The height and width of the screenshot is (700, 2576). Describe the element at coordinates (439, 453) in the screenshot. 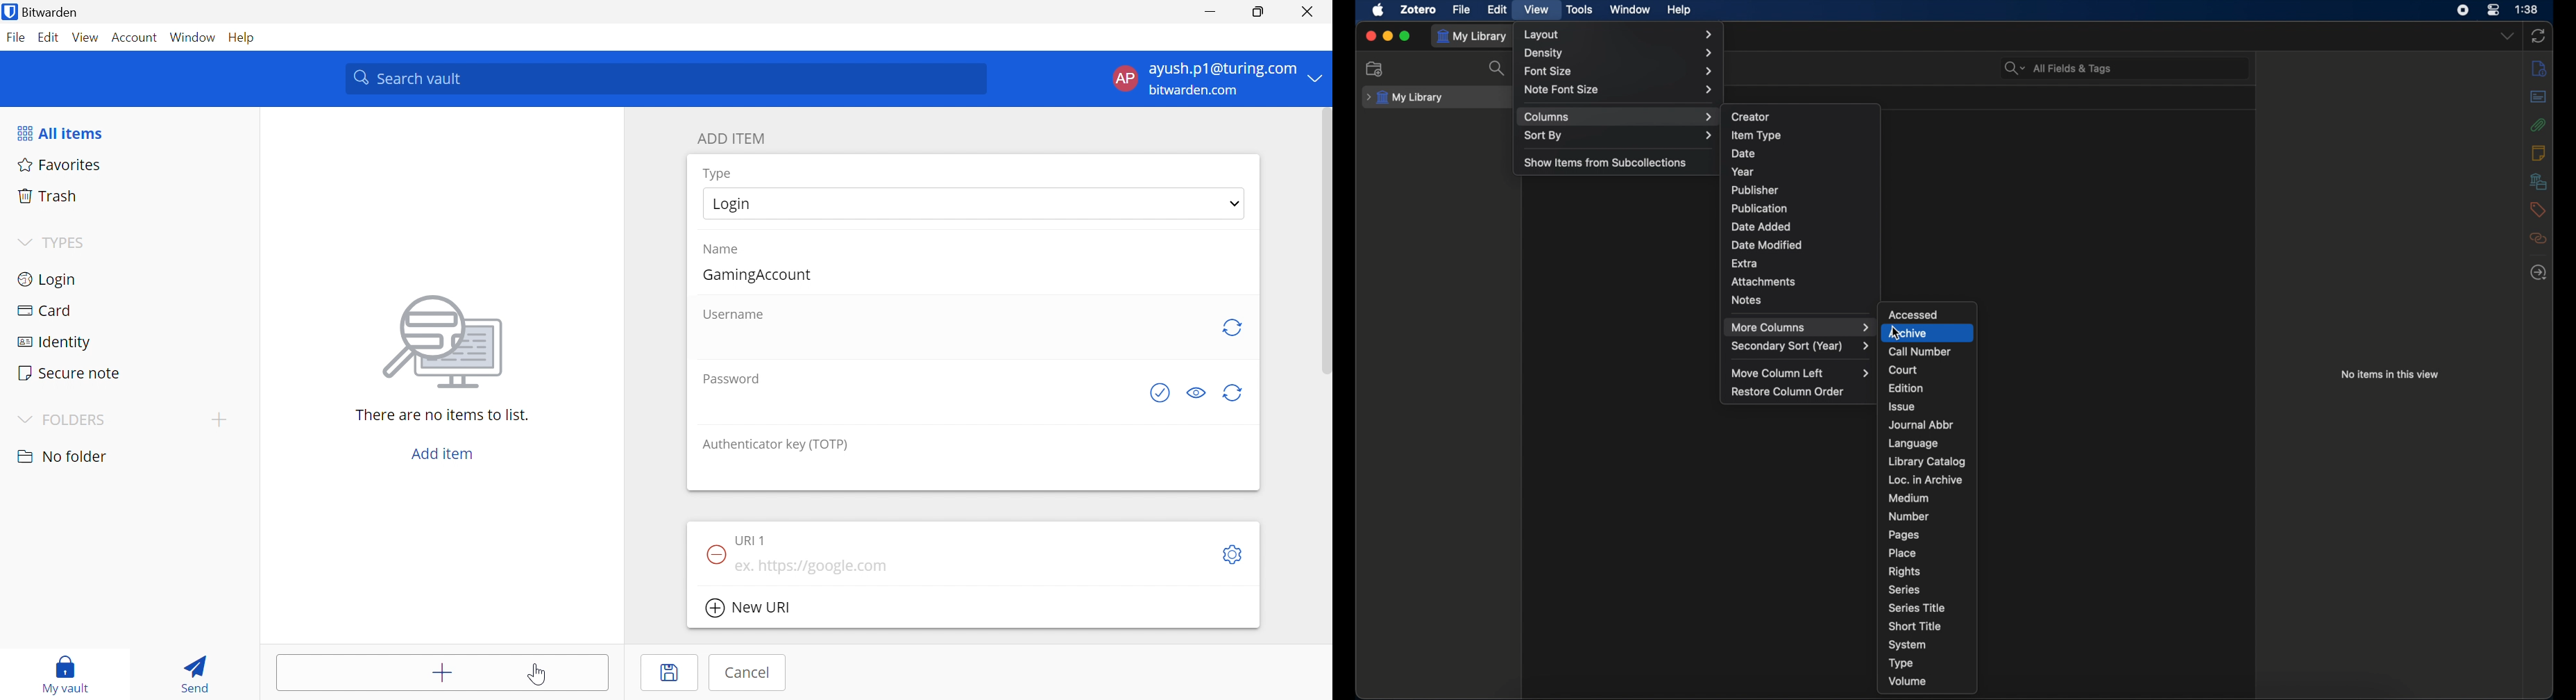

I see `Add item` at that location.